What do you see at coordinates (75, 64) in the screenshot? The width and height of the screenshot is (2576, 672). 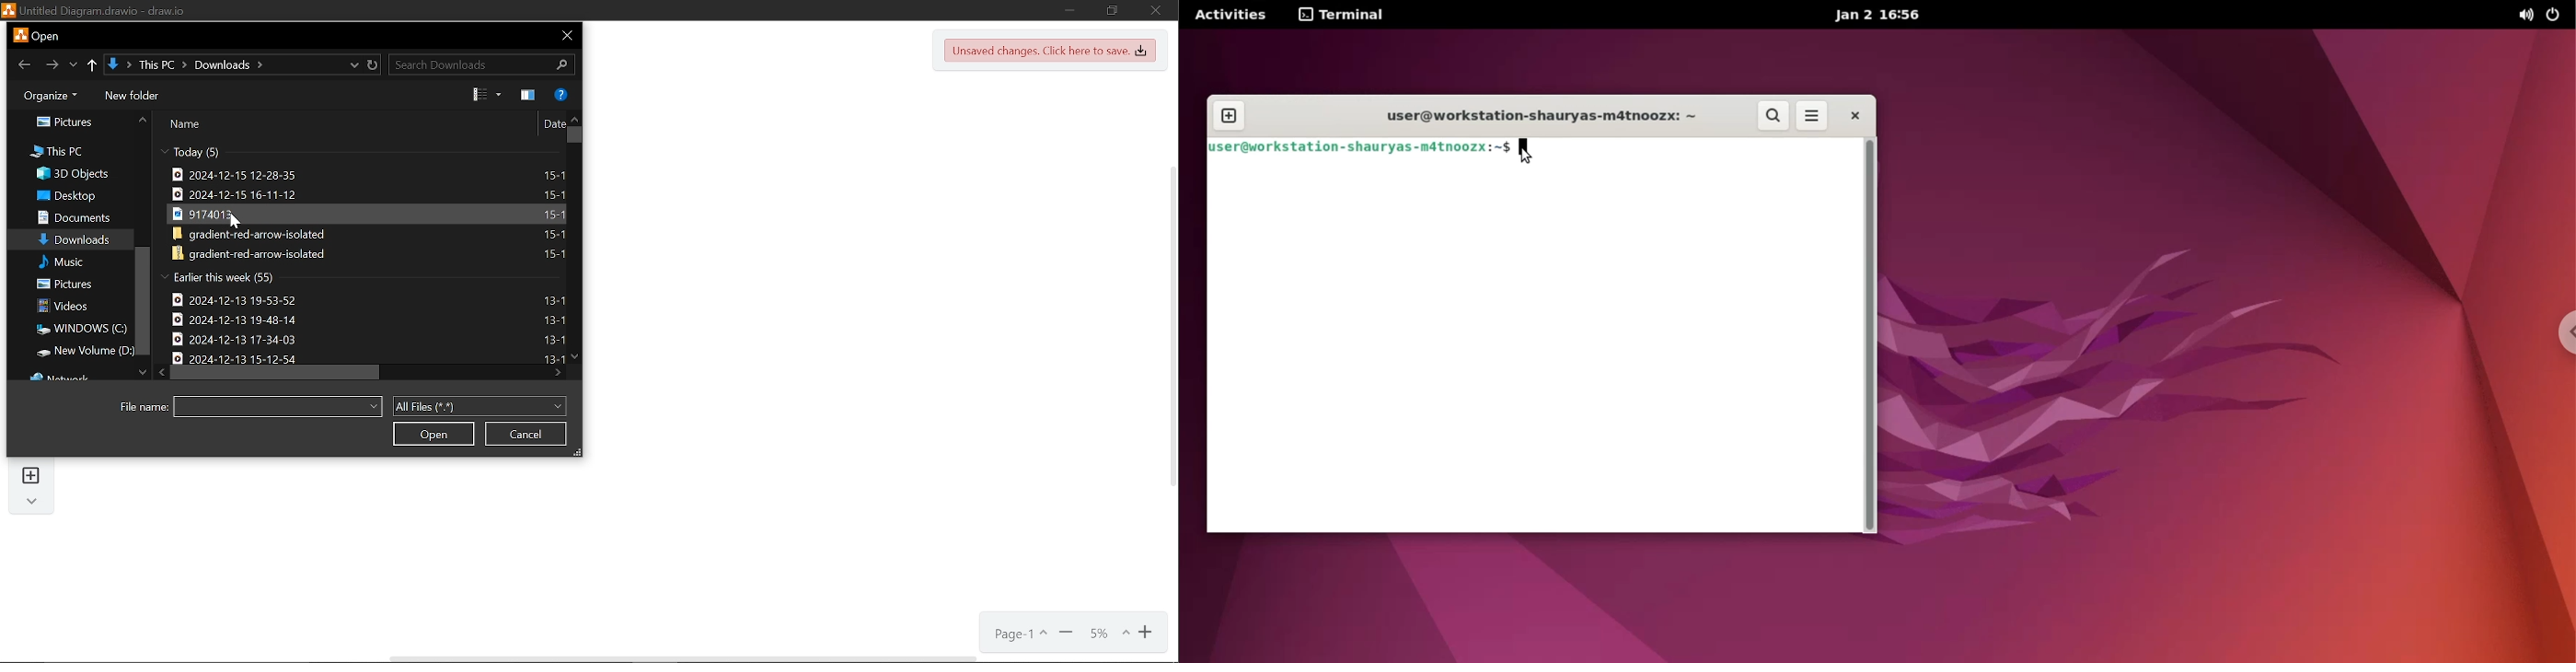 I see `Recent location` at bounding box center [75, 64].